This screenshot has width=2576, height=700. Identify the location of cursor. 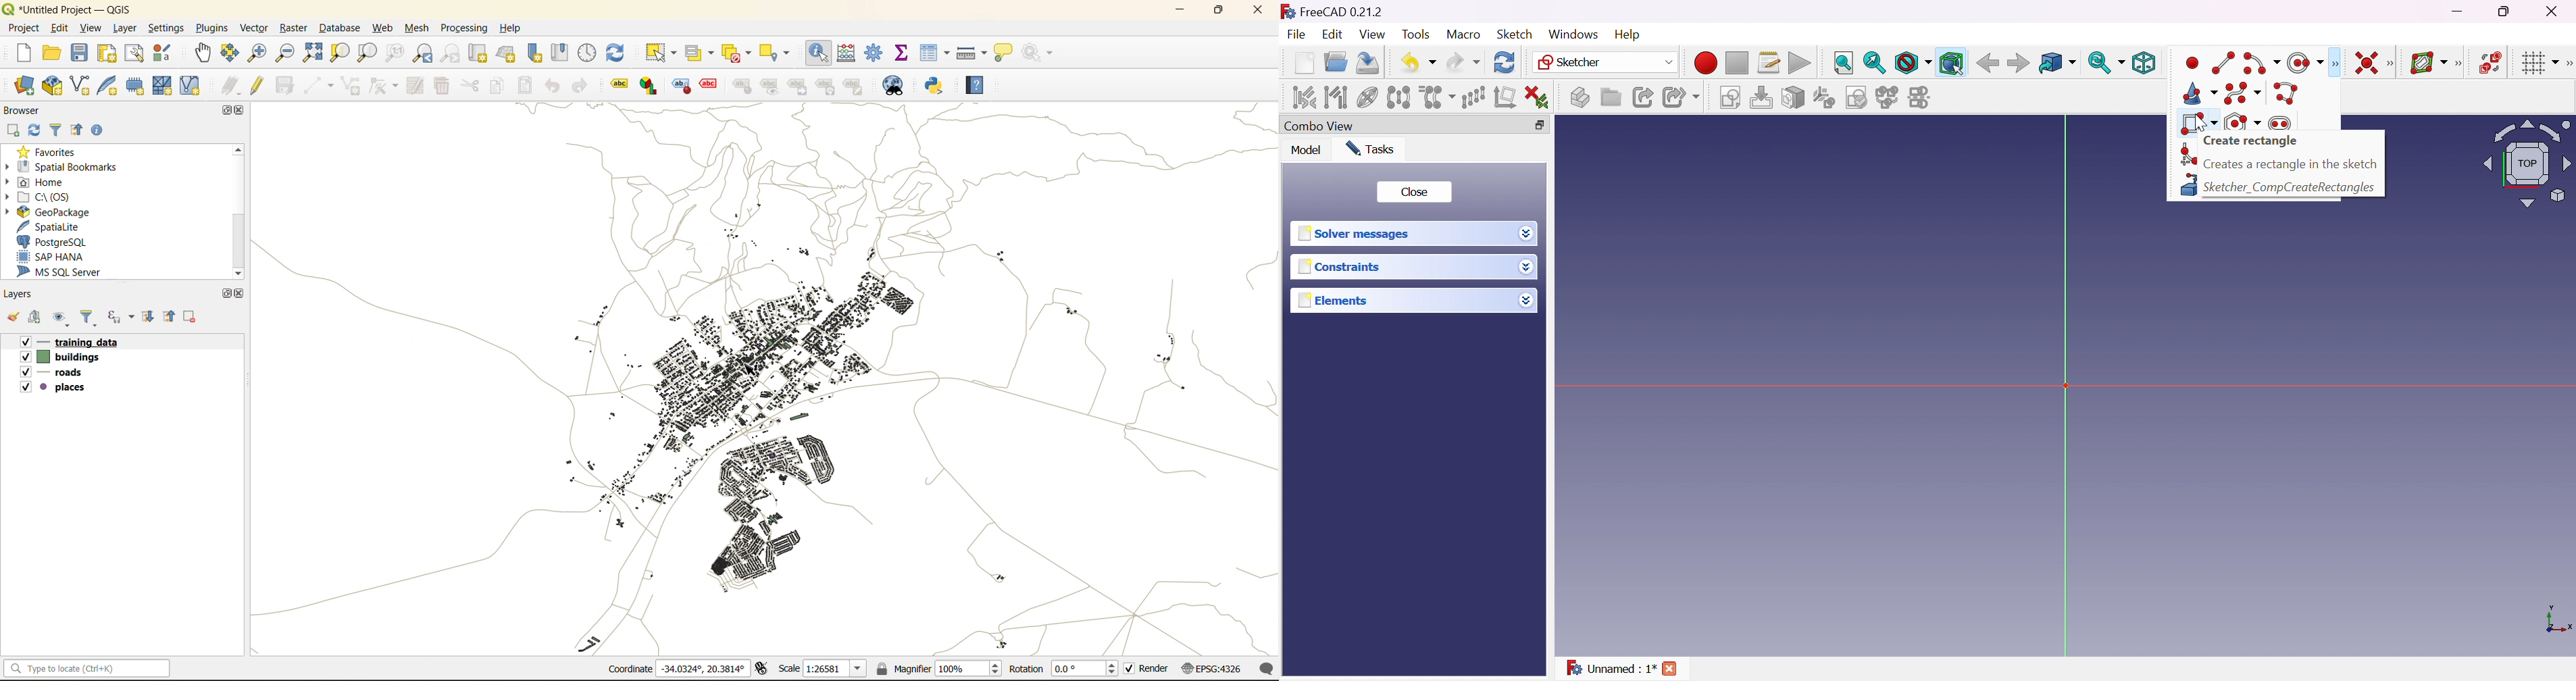
(2201, 123).